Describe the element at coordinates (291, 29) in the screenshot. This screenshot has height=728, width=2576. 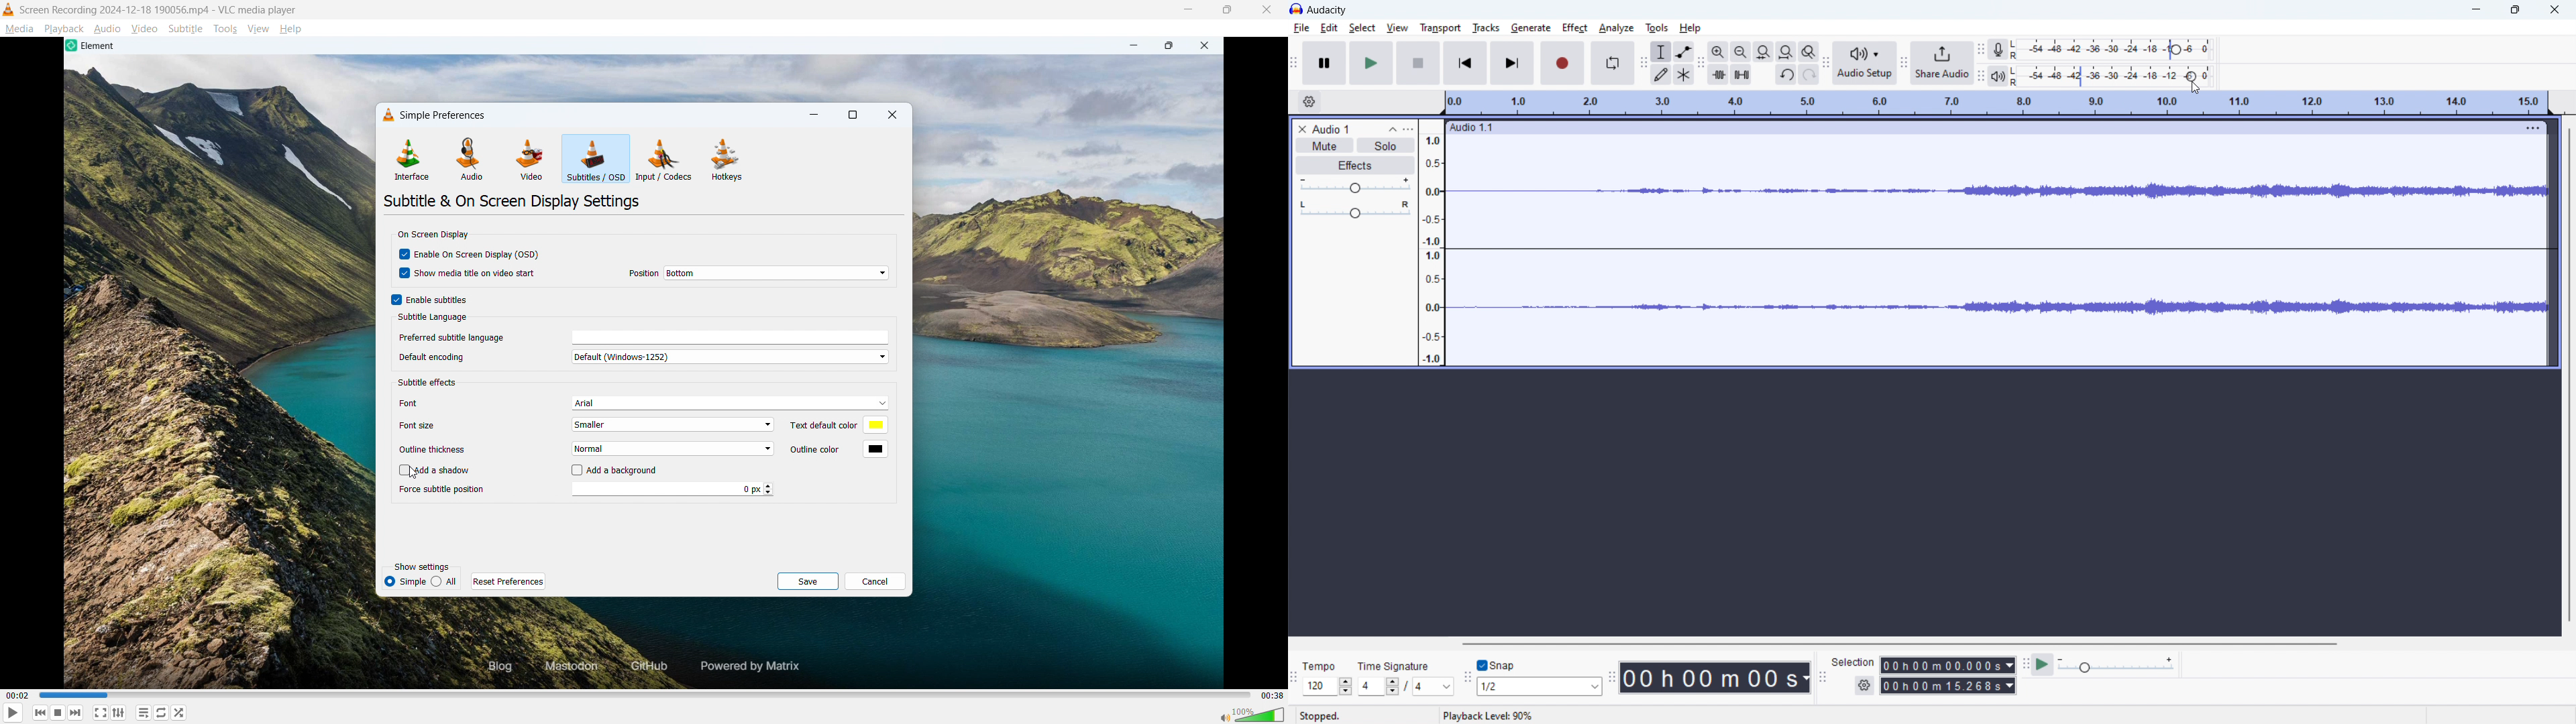
I see `help ` at that location.